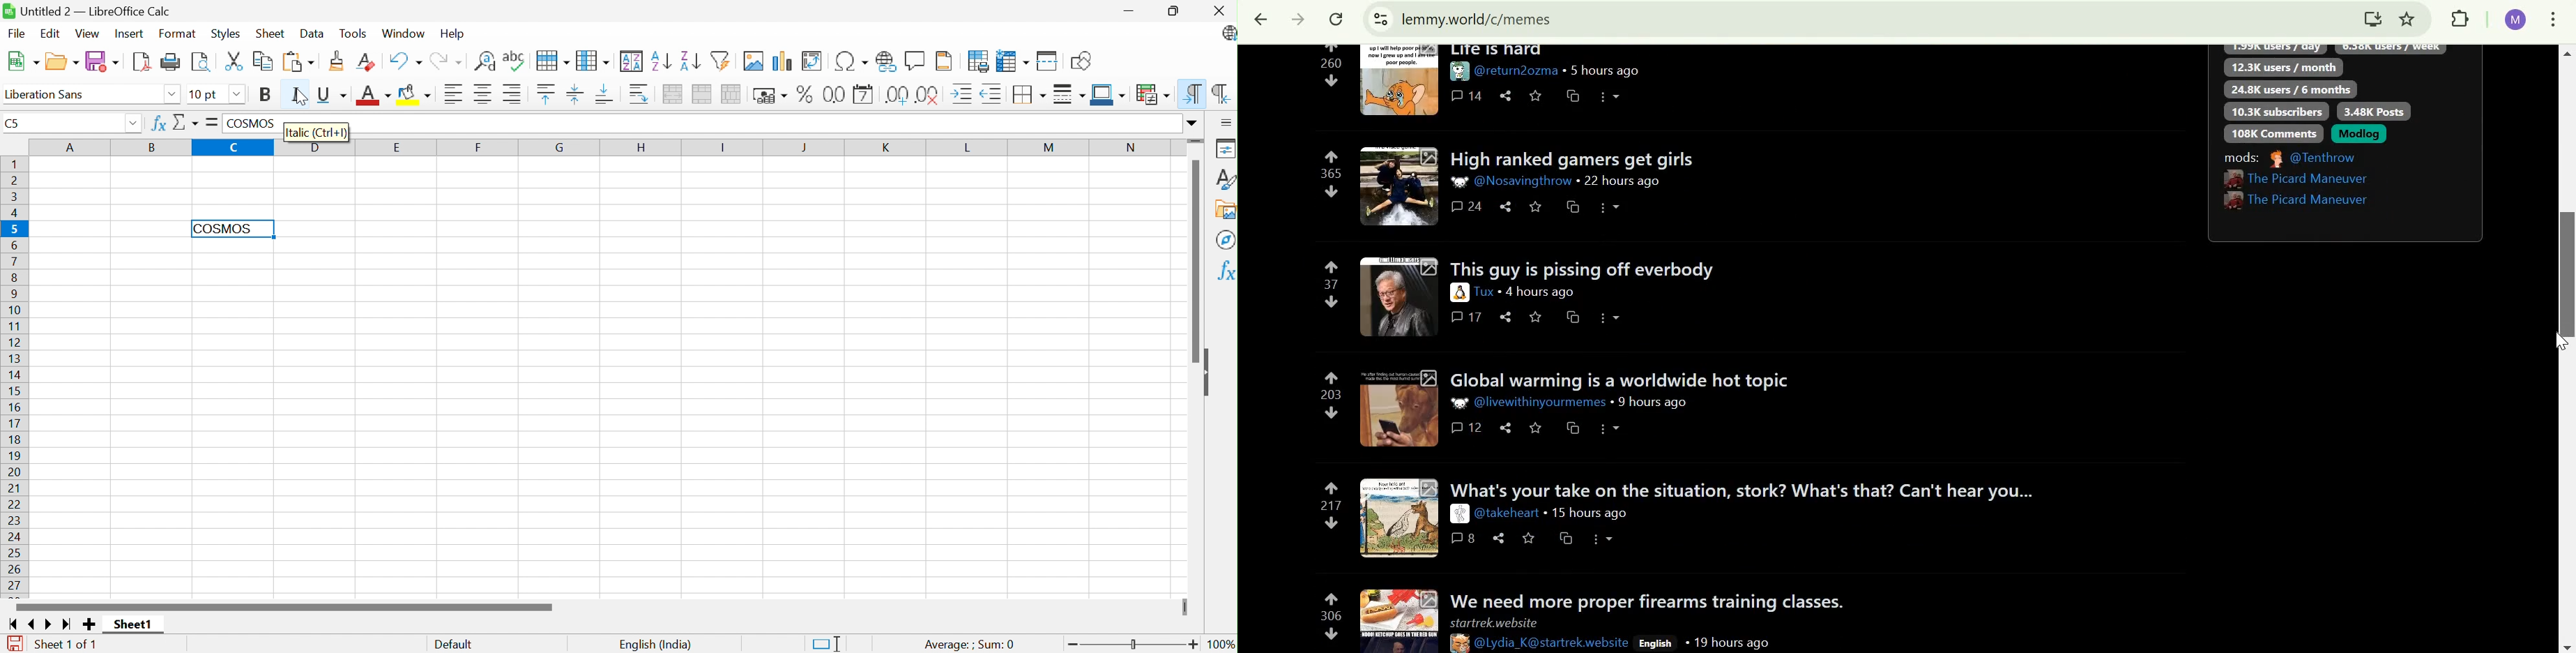 The width and height of the screenshot is (2576, 672). Describe the element at coordinates (753, 61) in the screenshot. I see `Insert image` at that location.